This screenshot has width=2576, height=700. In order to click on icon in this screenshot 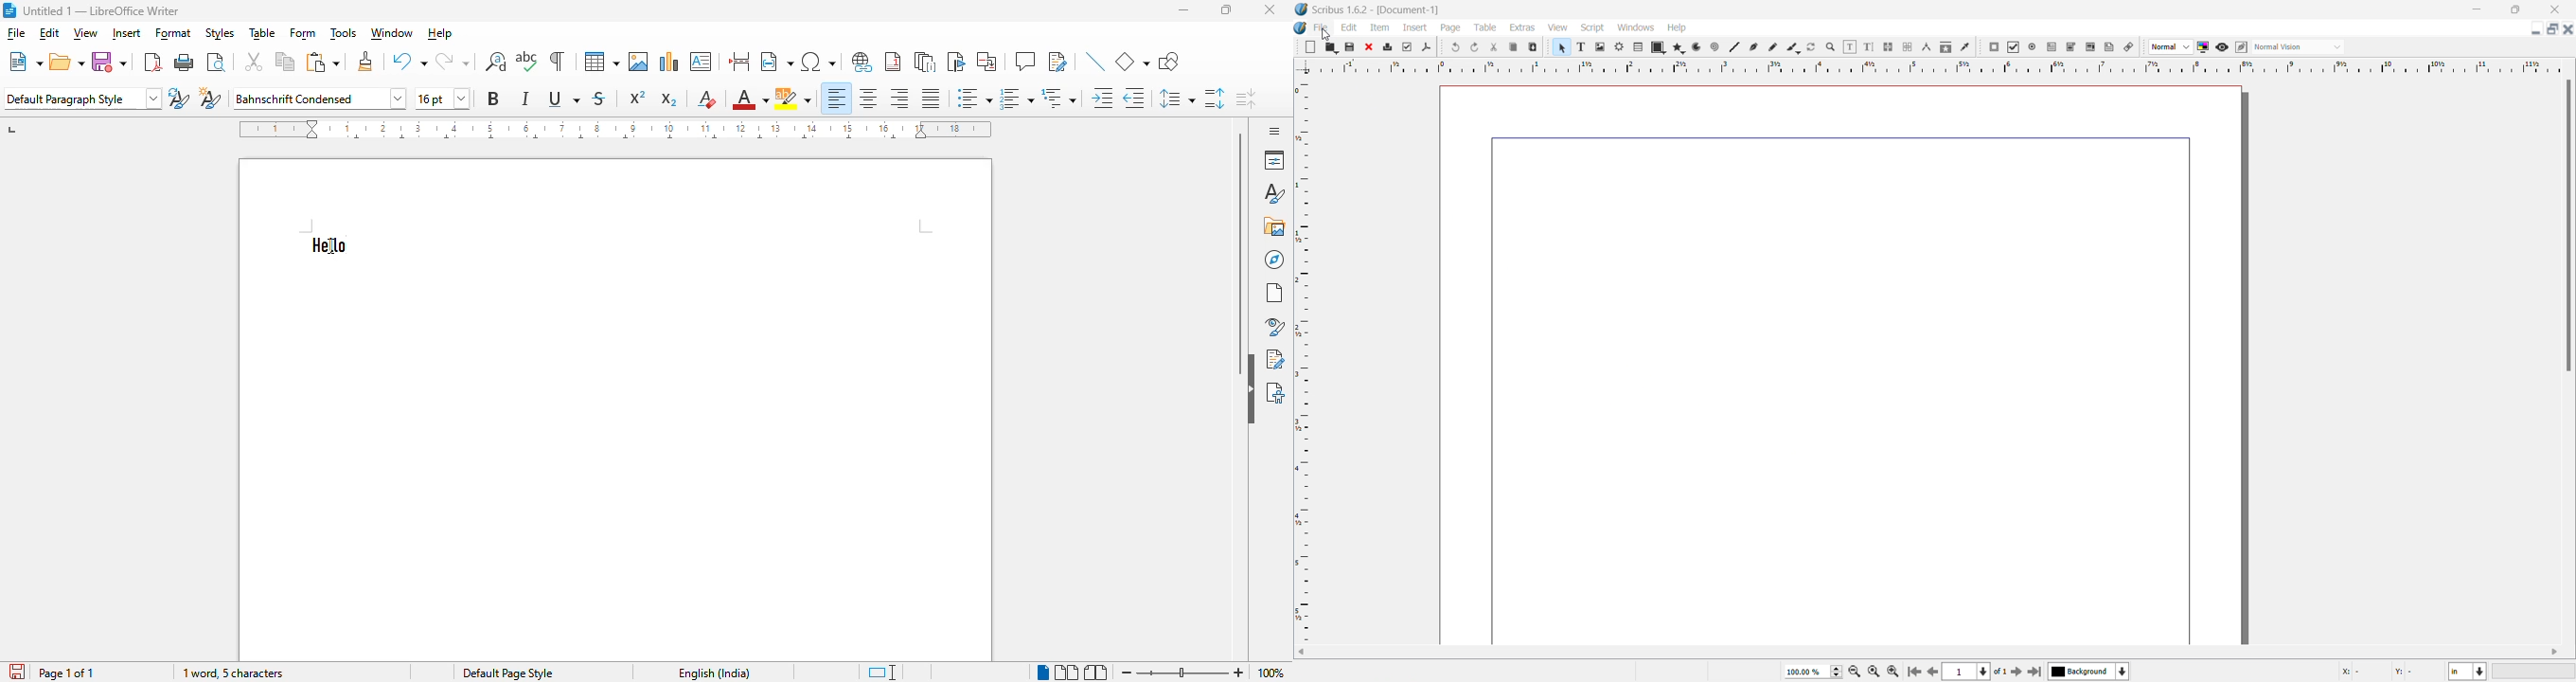, I will do `click(2088, 48)`.